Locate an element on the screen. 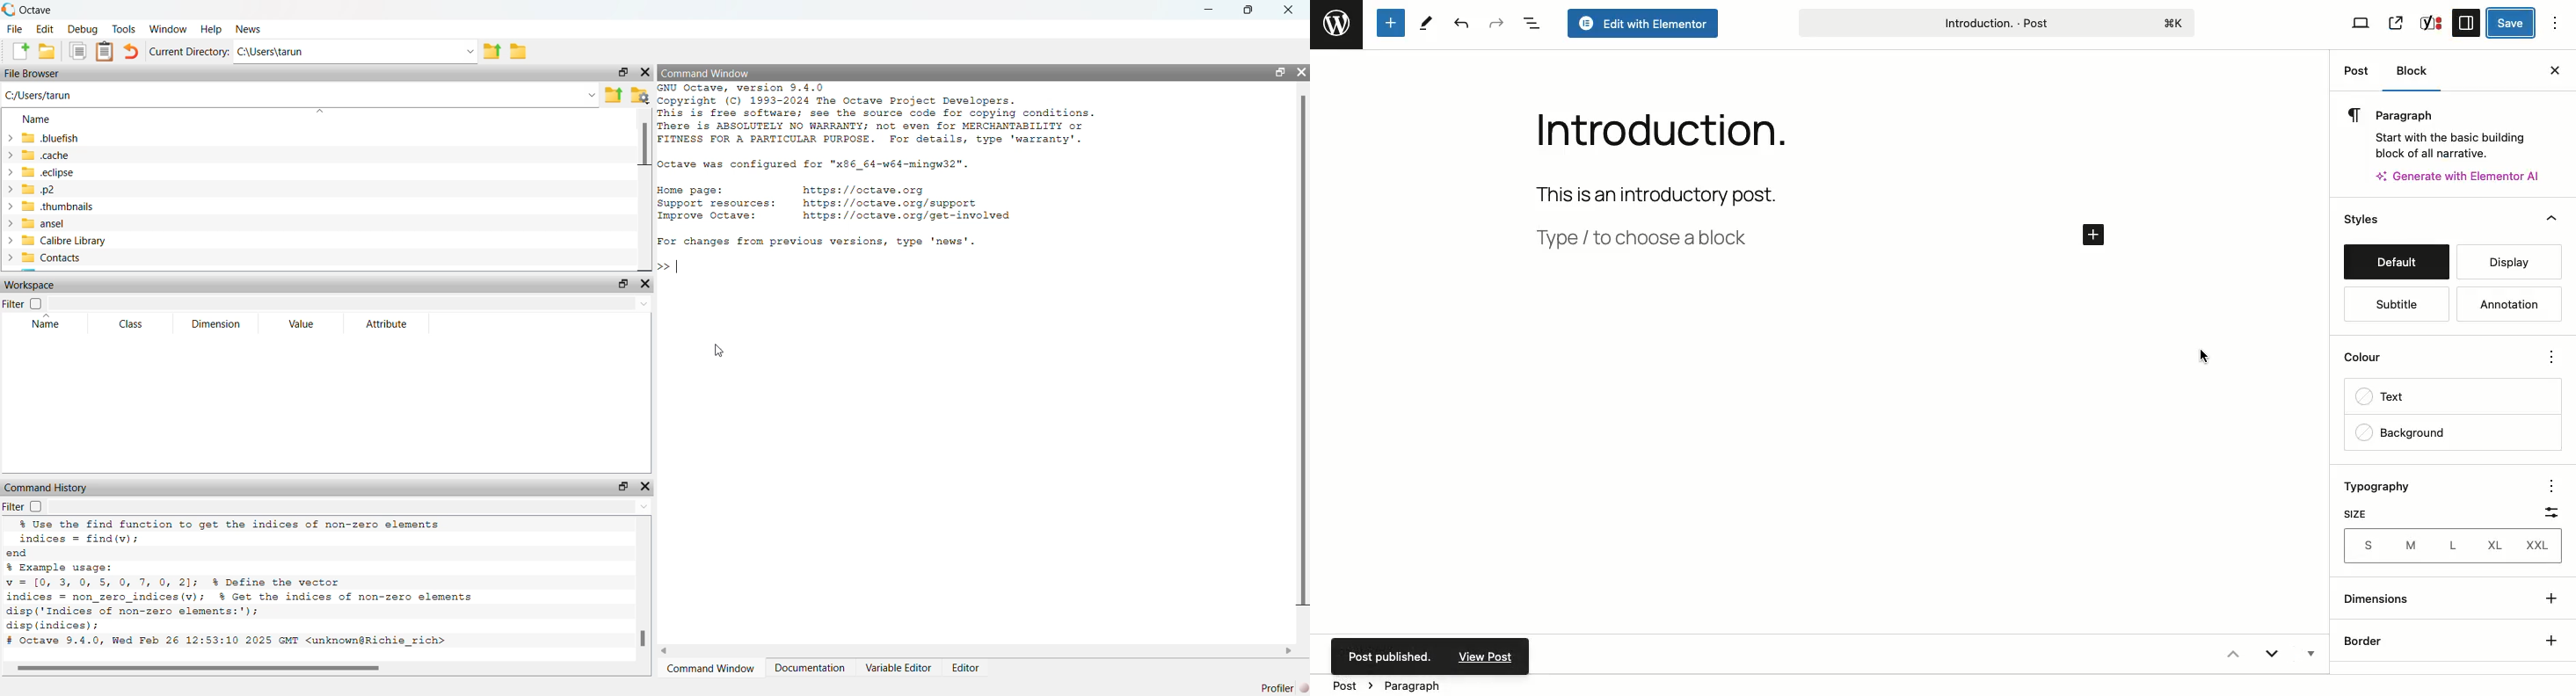 This screenshot has height=700, width=2576. This is an introductory post. is located at coordinates (1668, 198).